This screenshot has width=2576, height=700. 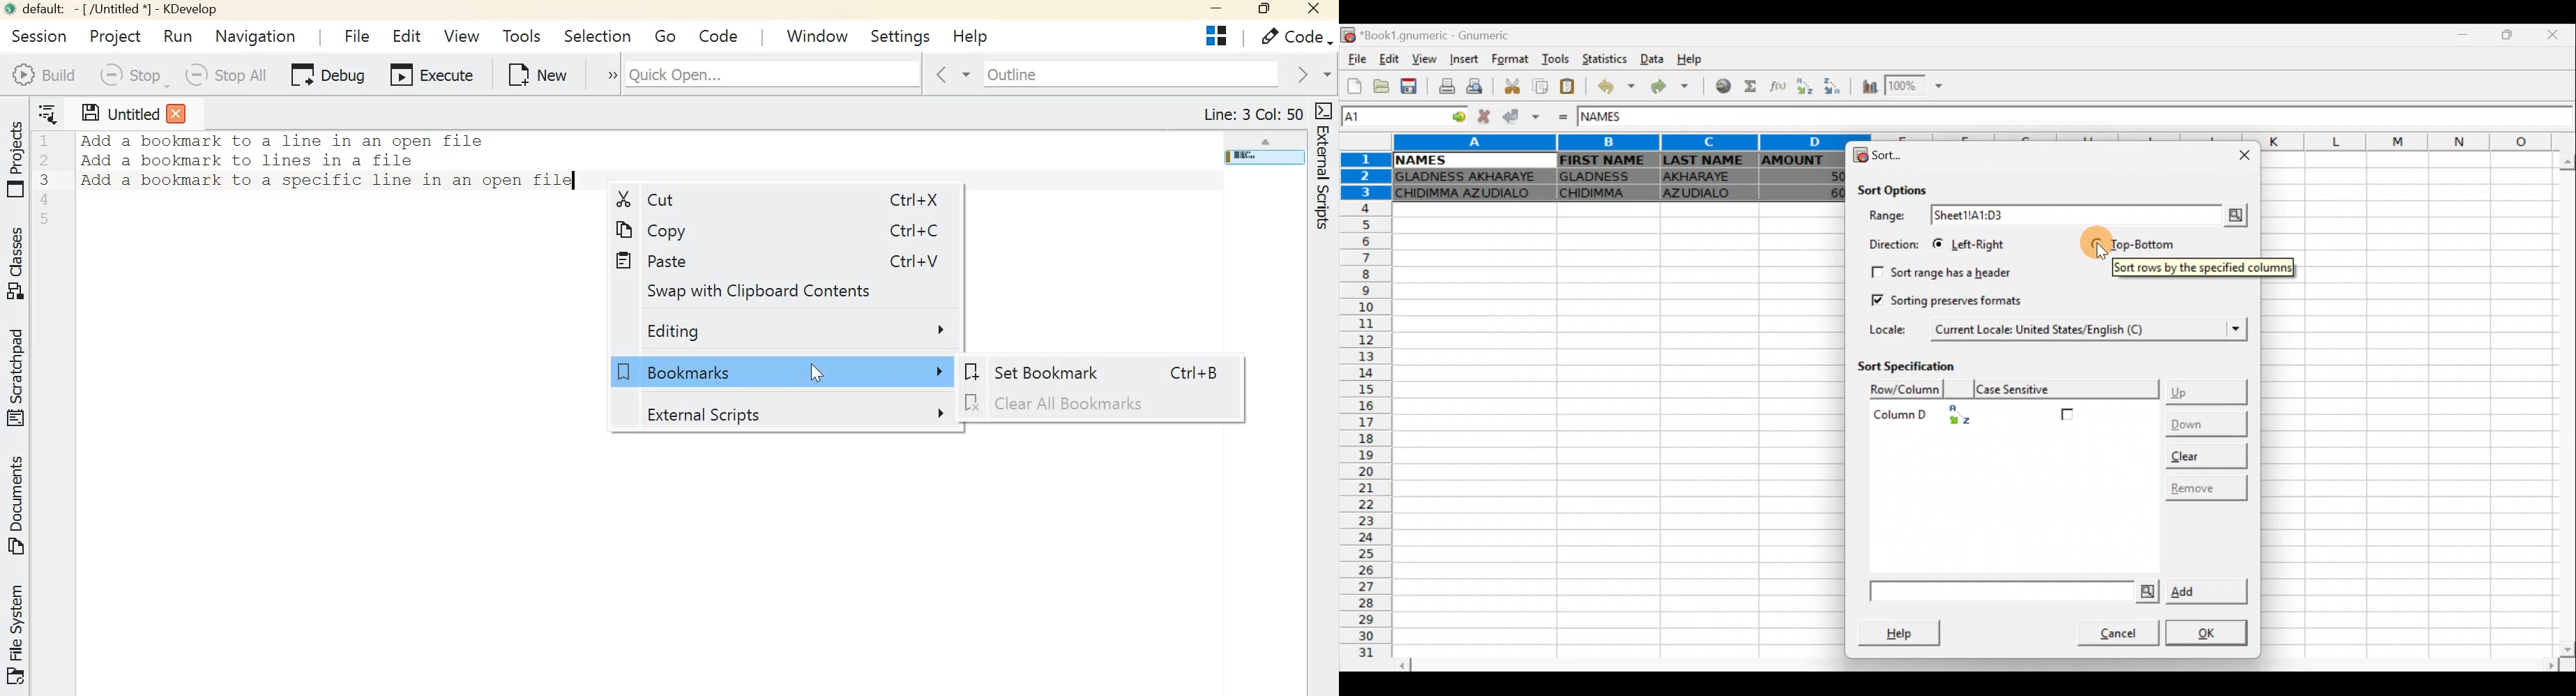 I want to click on Insert, so click(x=1466, y=59).